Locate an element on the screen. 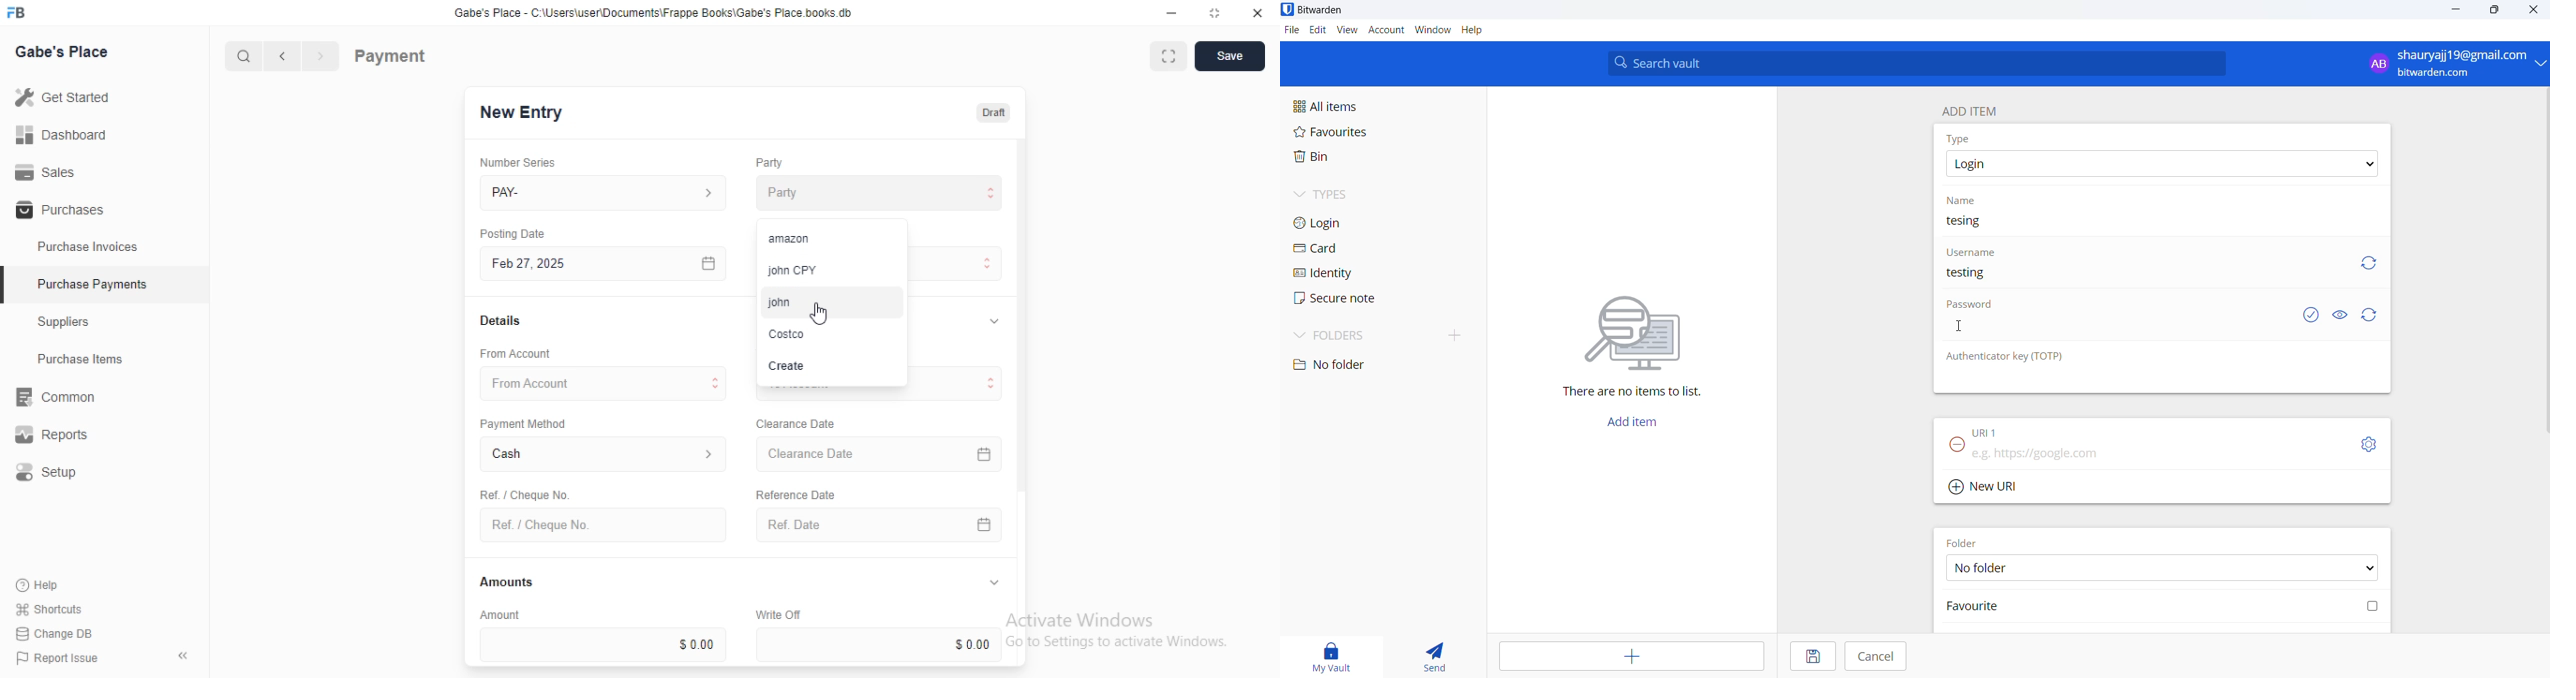  Remove URL is located at coordinates (1953, 449).